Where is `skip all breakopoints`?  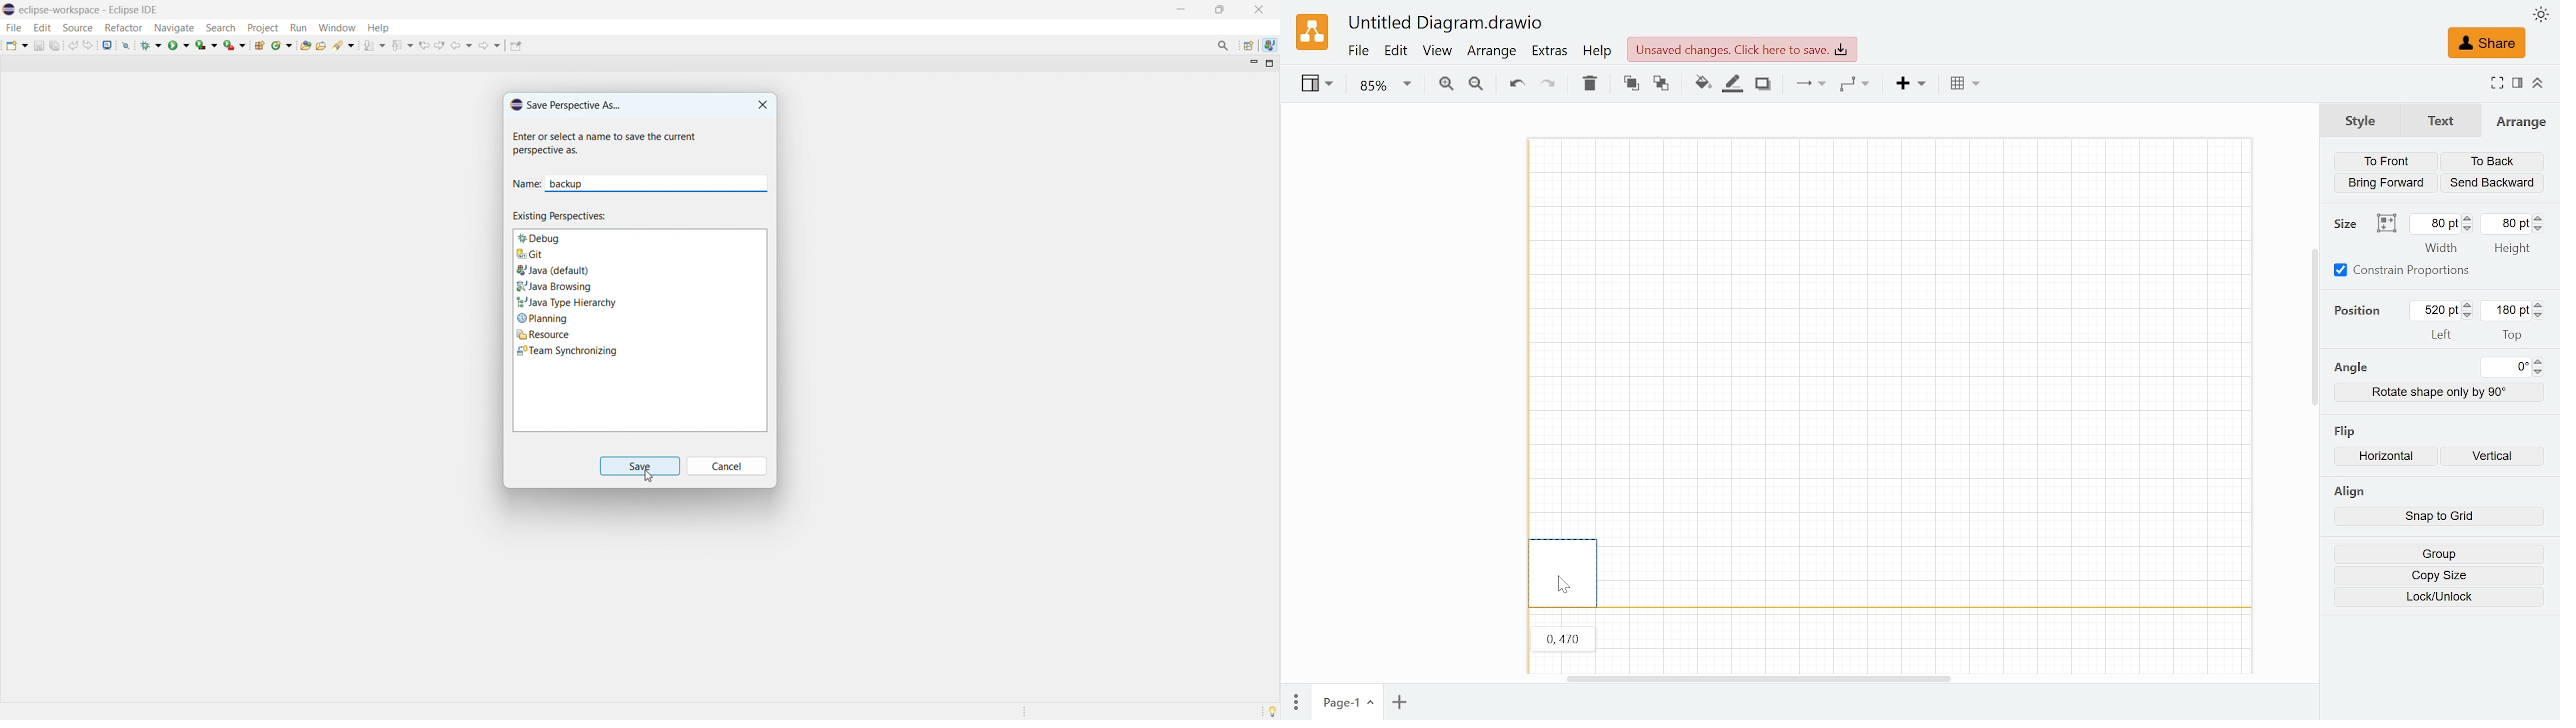 skip all breakopoints is located at coordinates (126, 45).